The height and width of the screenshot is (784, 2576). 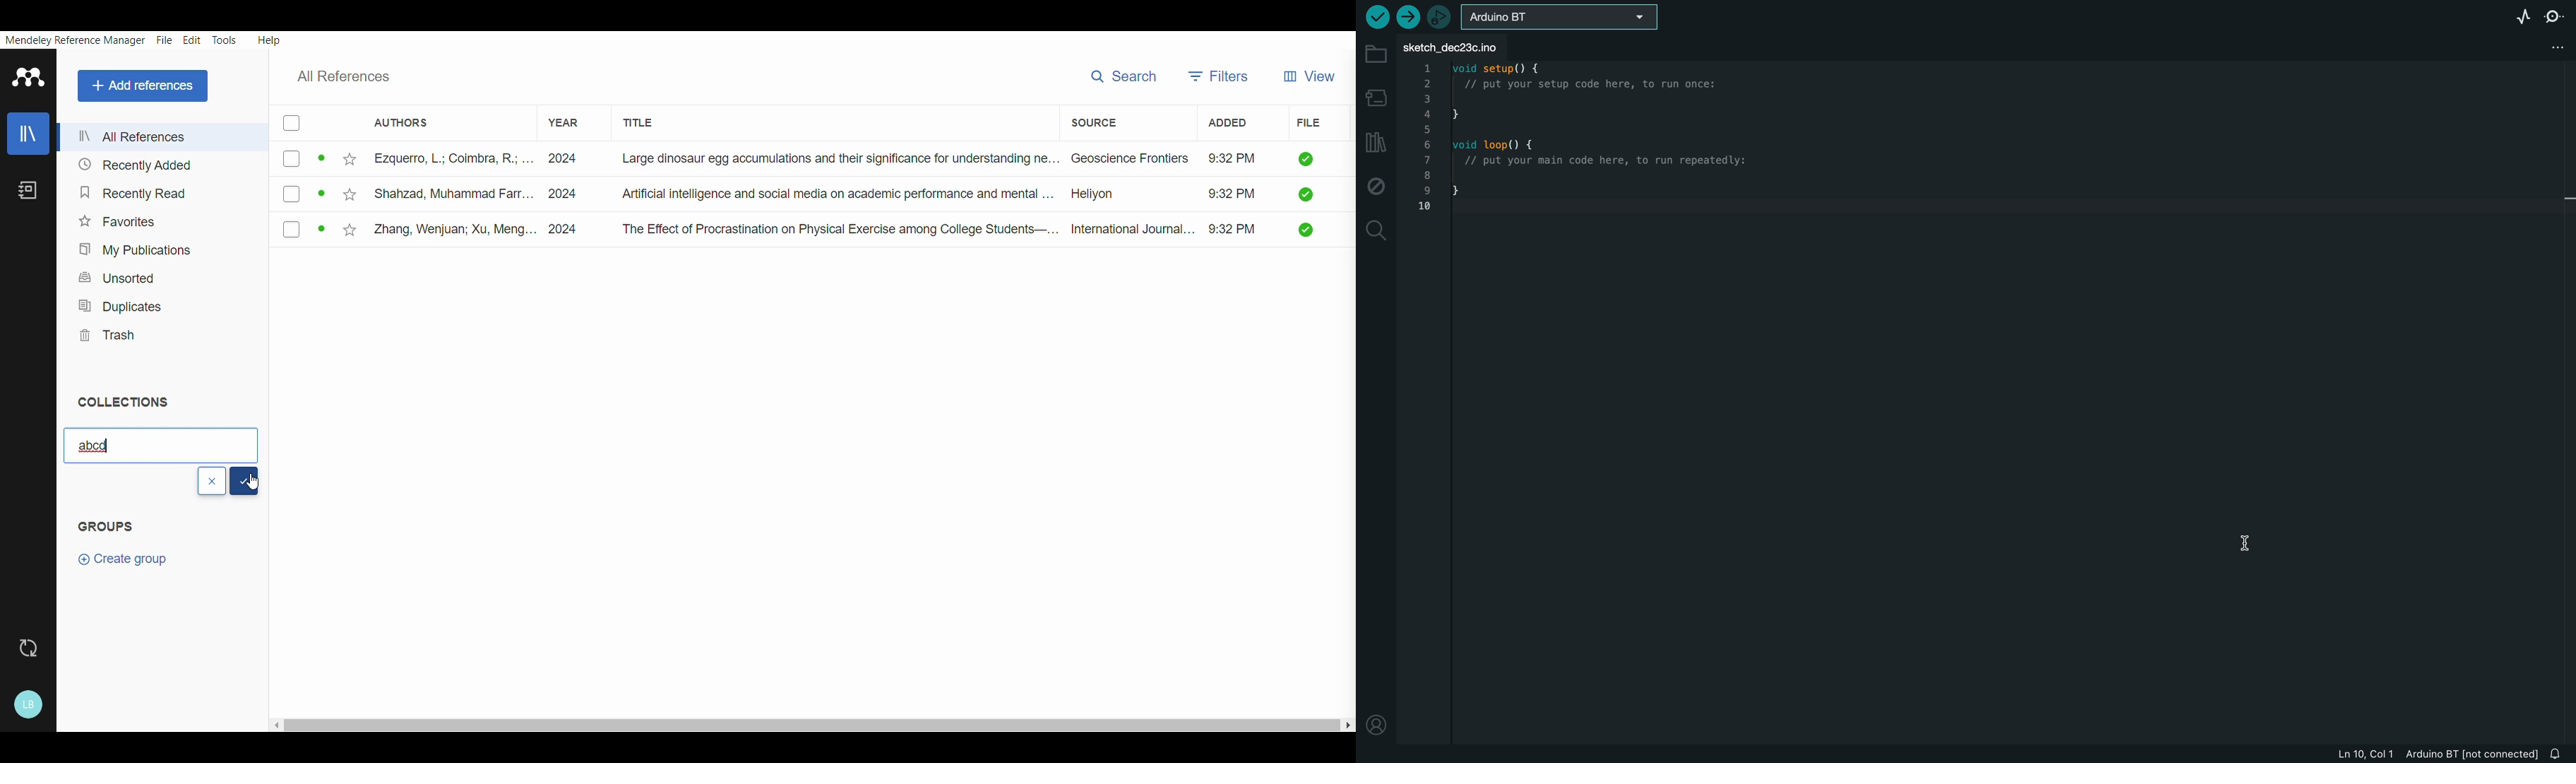 What do you see at coordinates (558, 117) in the screenshot?
I see `YEAR` at bounding box center [558, 117].